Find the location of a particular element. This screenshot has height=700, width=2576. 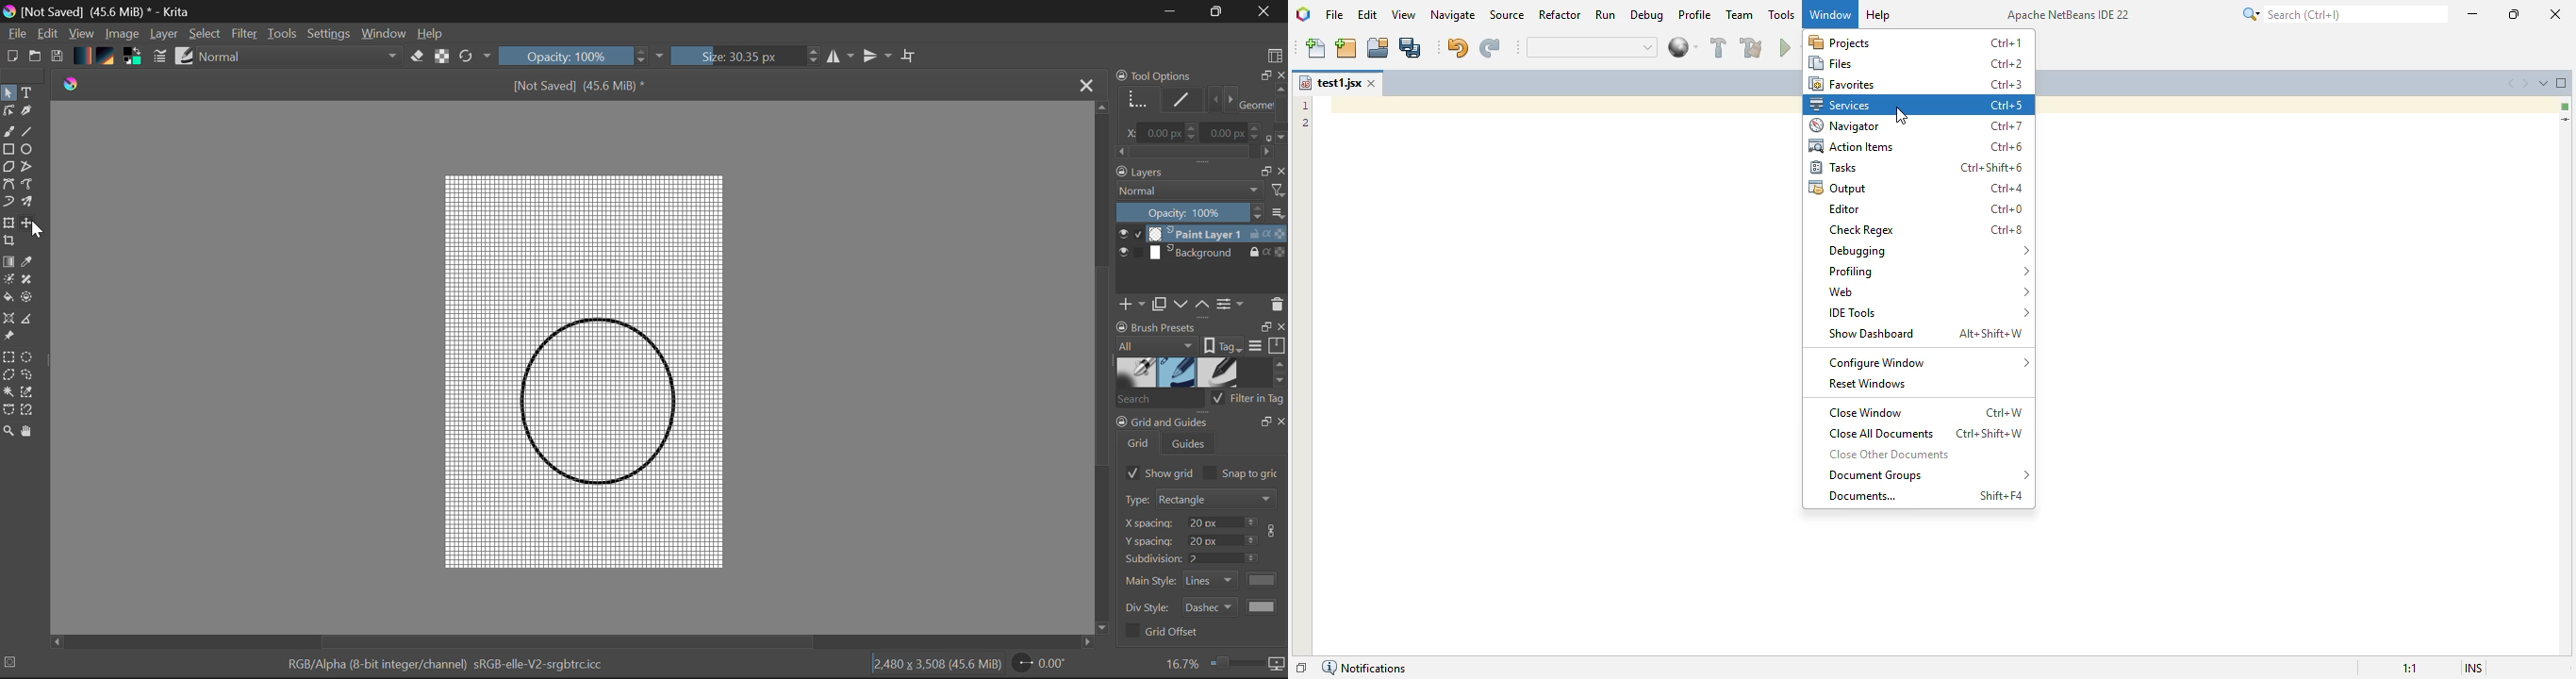

Continuous Selection is located at coordinates (8, 393).